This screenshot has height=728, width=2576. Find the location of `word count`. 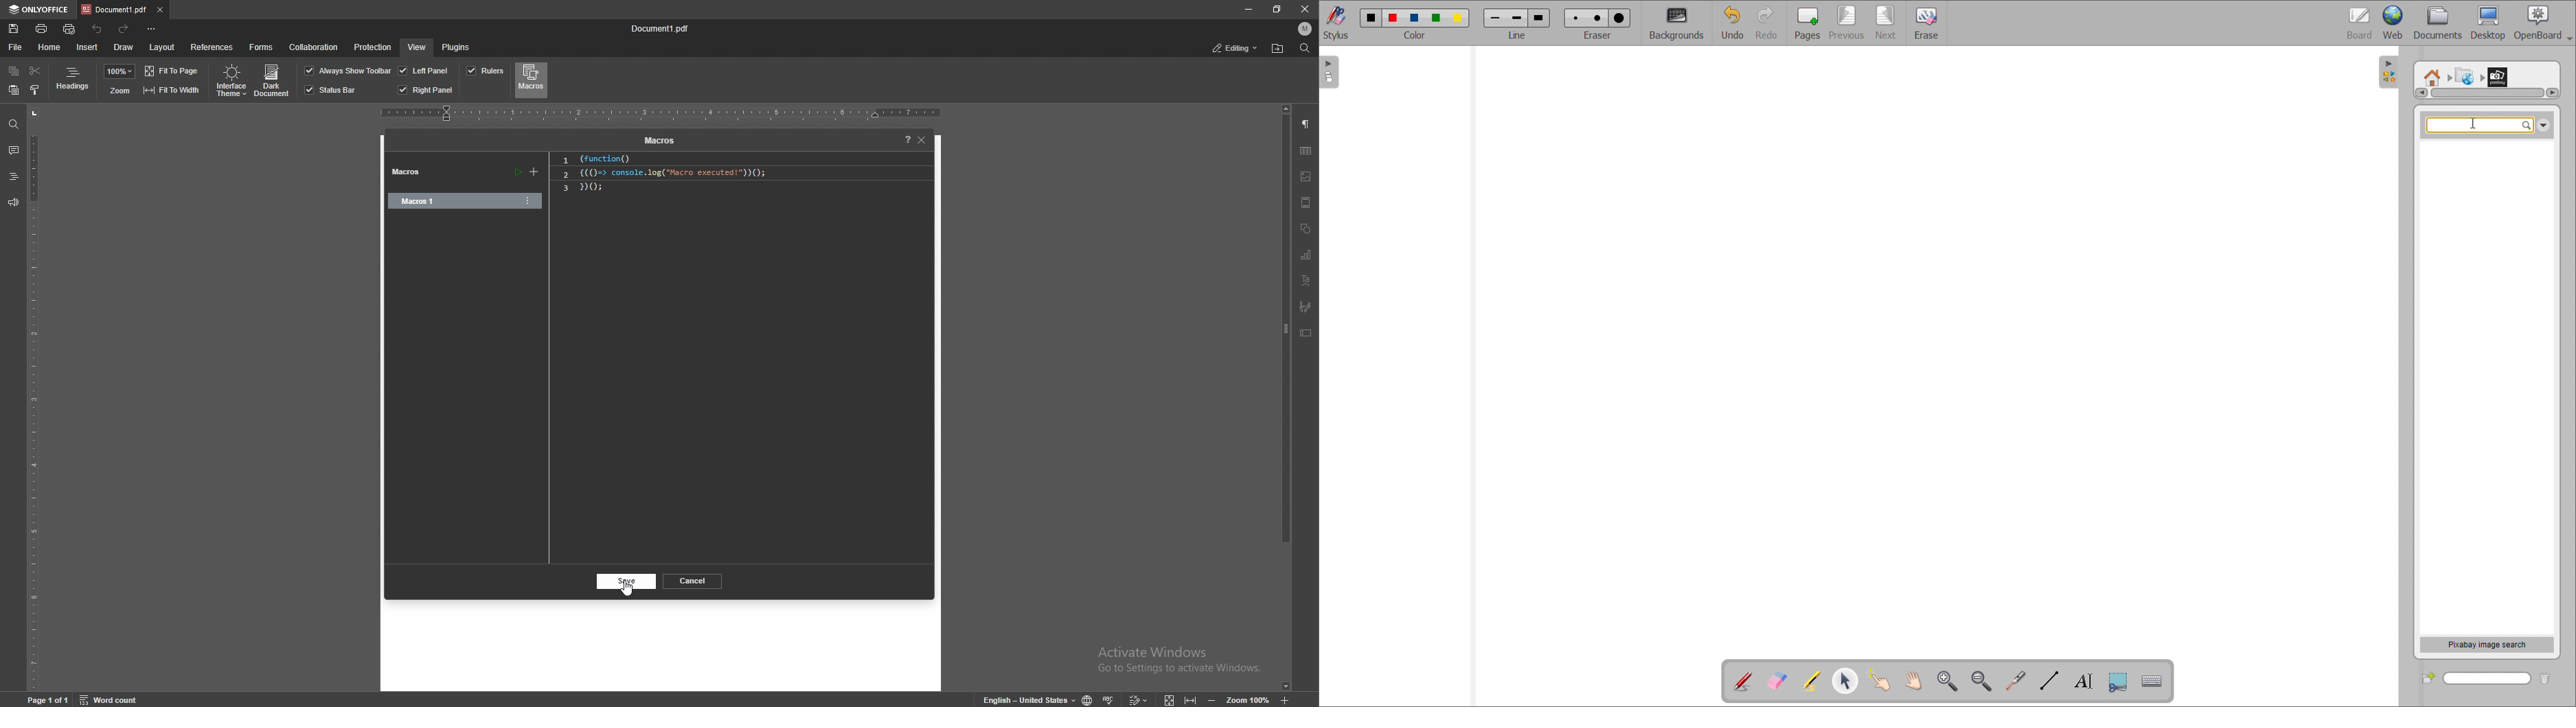

word count is located at coordinates (115, 699).